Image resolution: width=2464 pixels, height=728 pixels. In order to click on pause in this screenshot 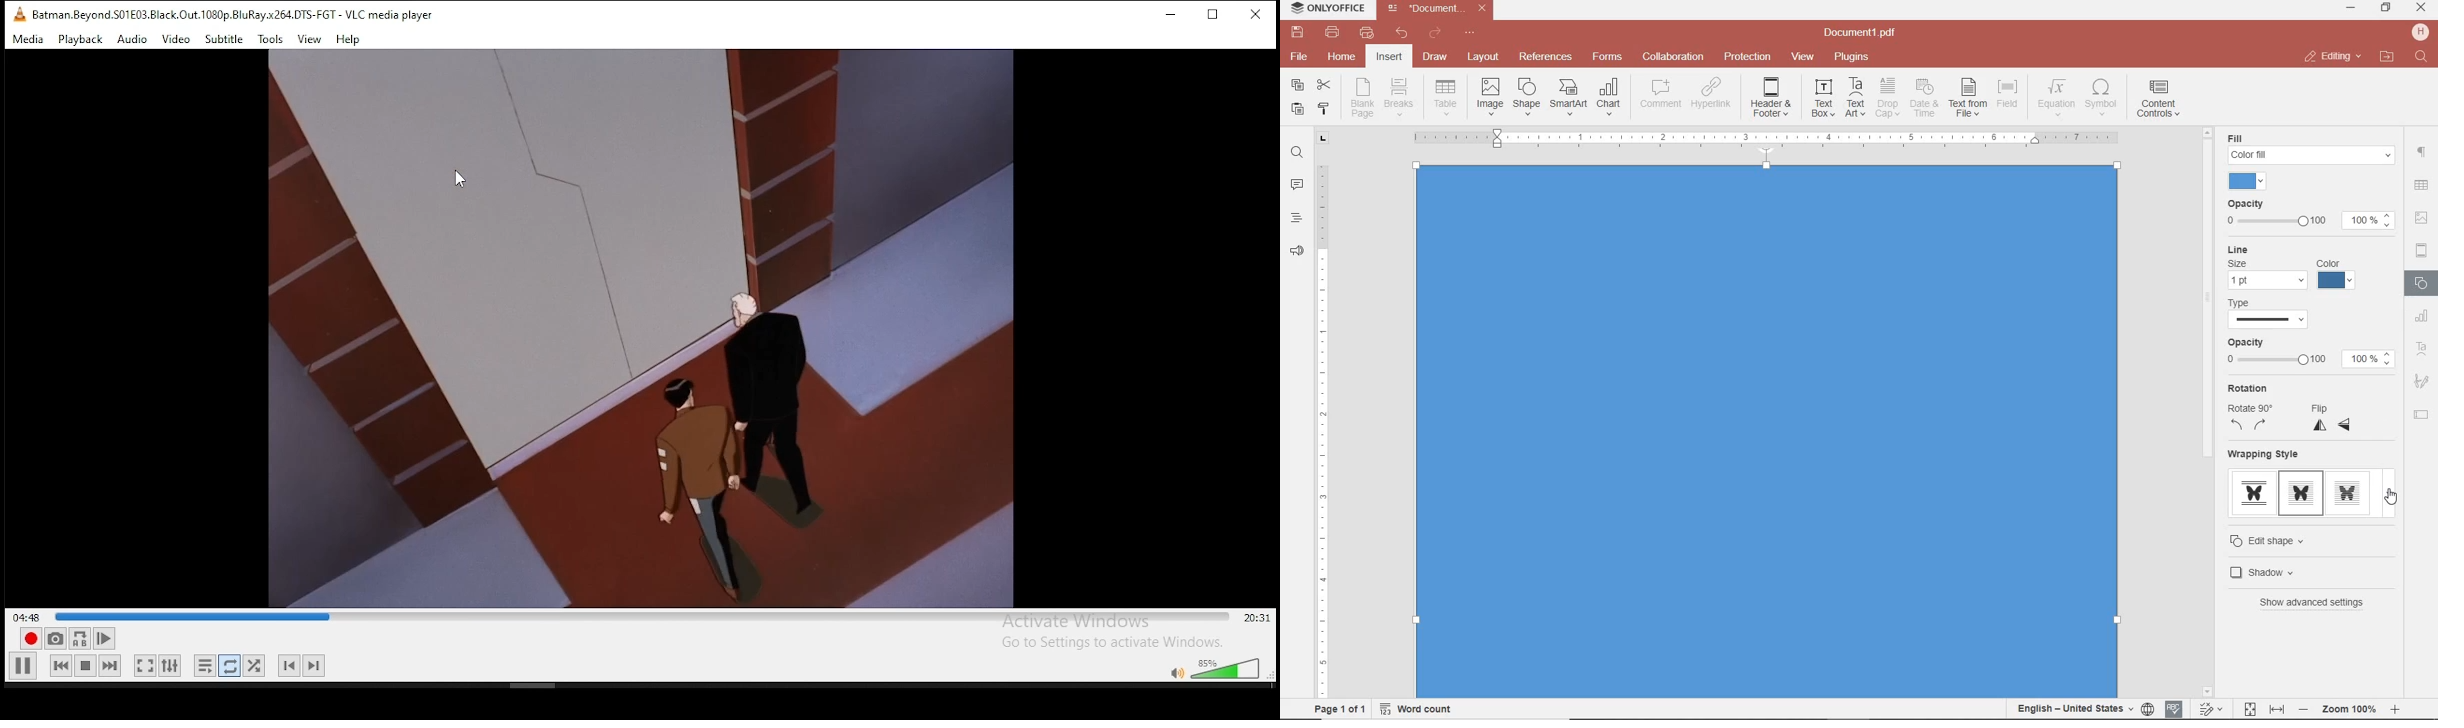, I will do `click(85, 668)`.